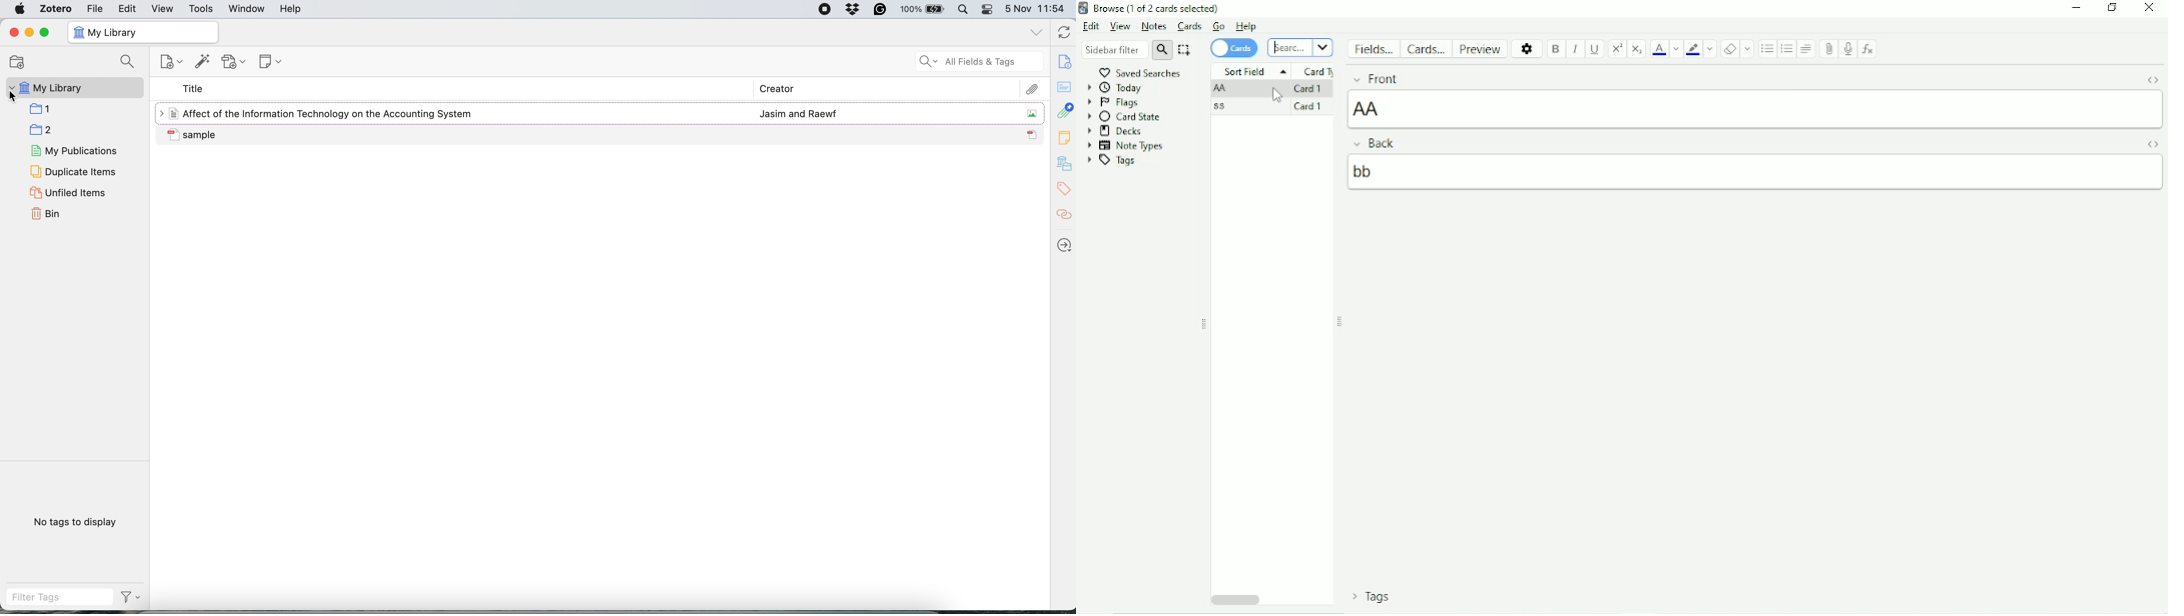  I want to click on date and time, so click(1037, 9).